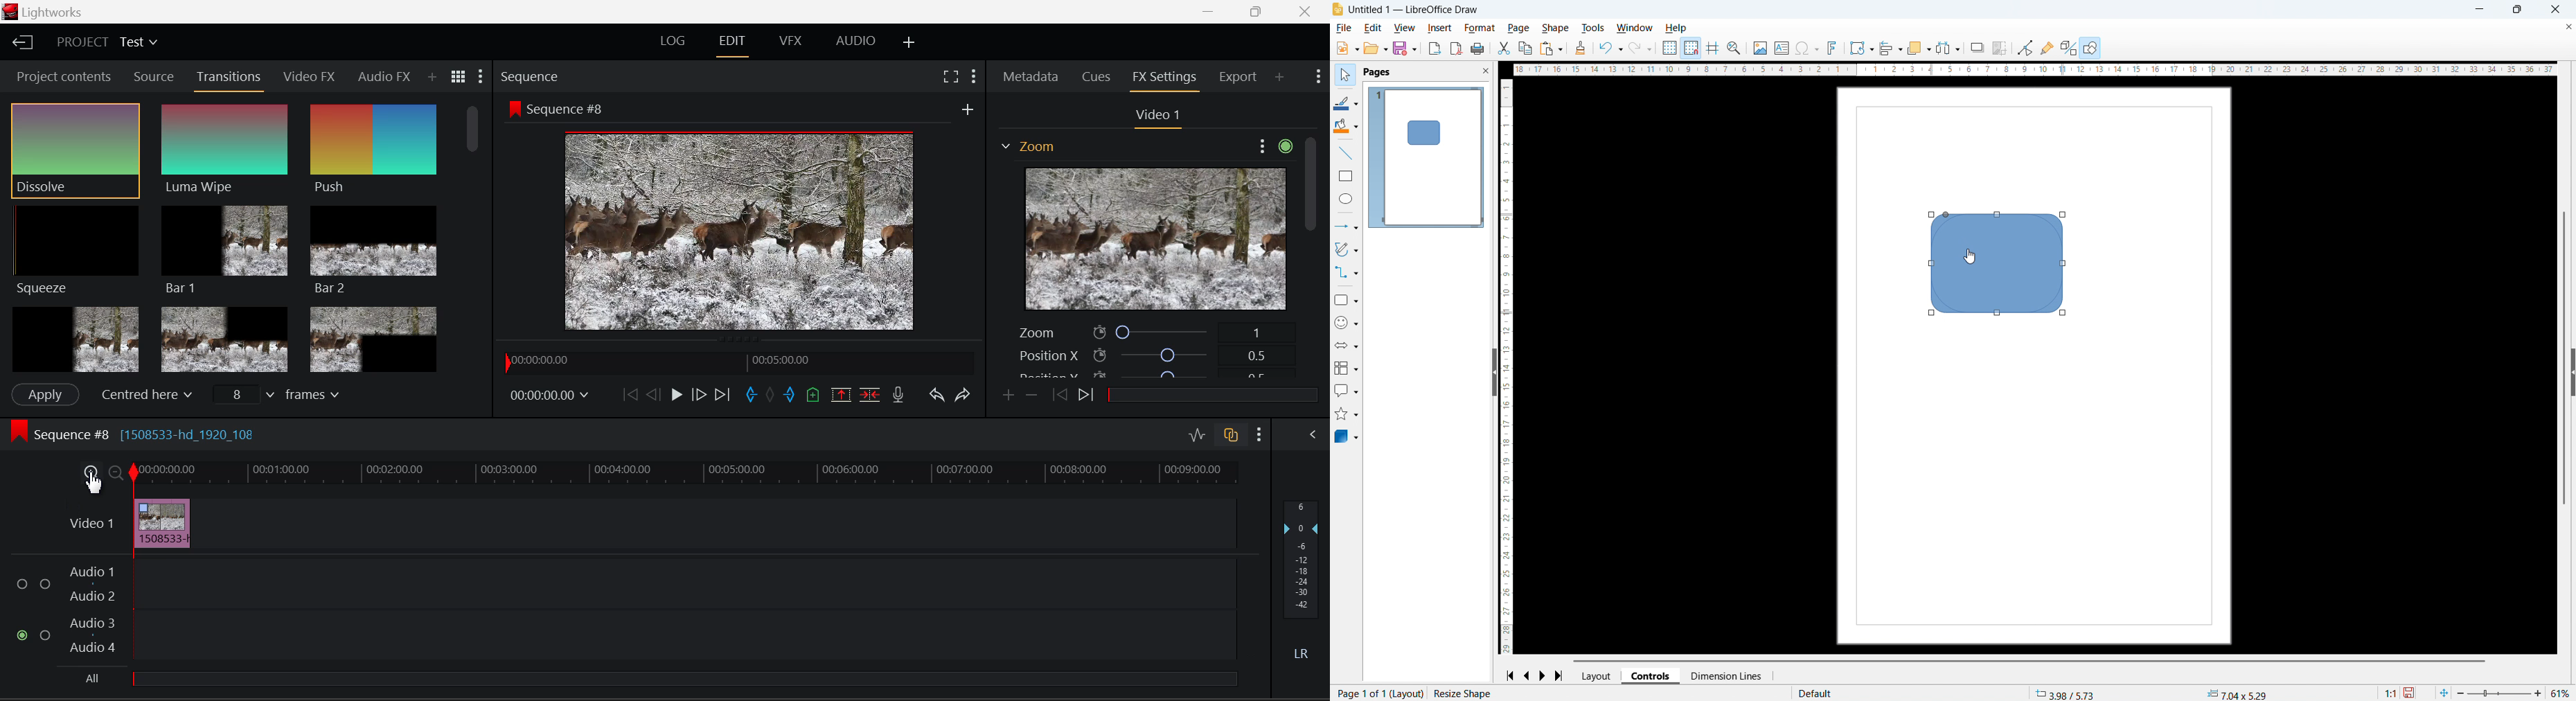 This screenshot has width=2576, height=728. Describe the element at coordinates (1735, 48) in the screenshot. I see `Zoom ` at that location.